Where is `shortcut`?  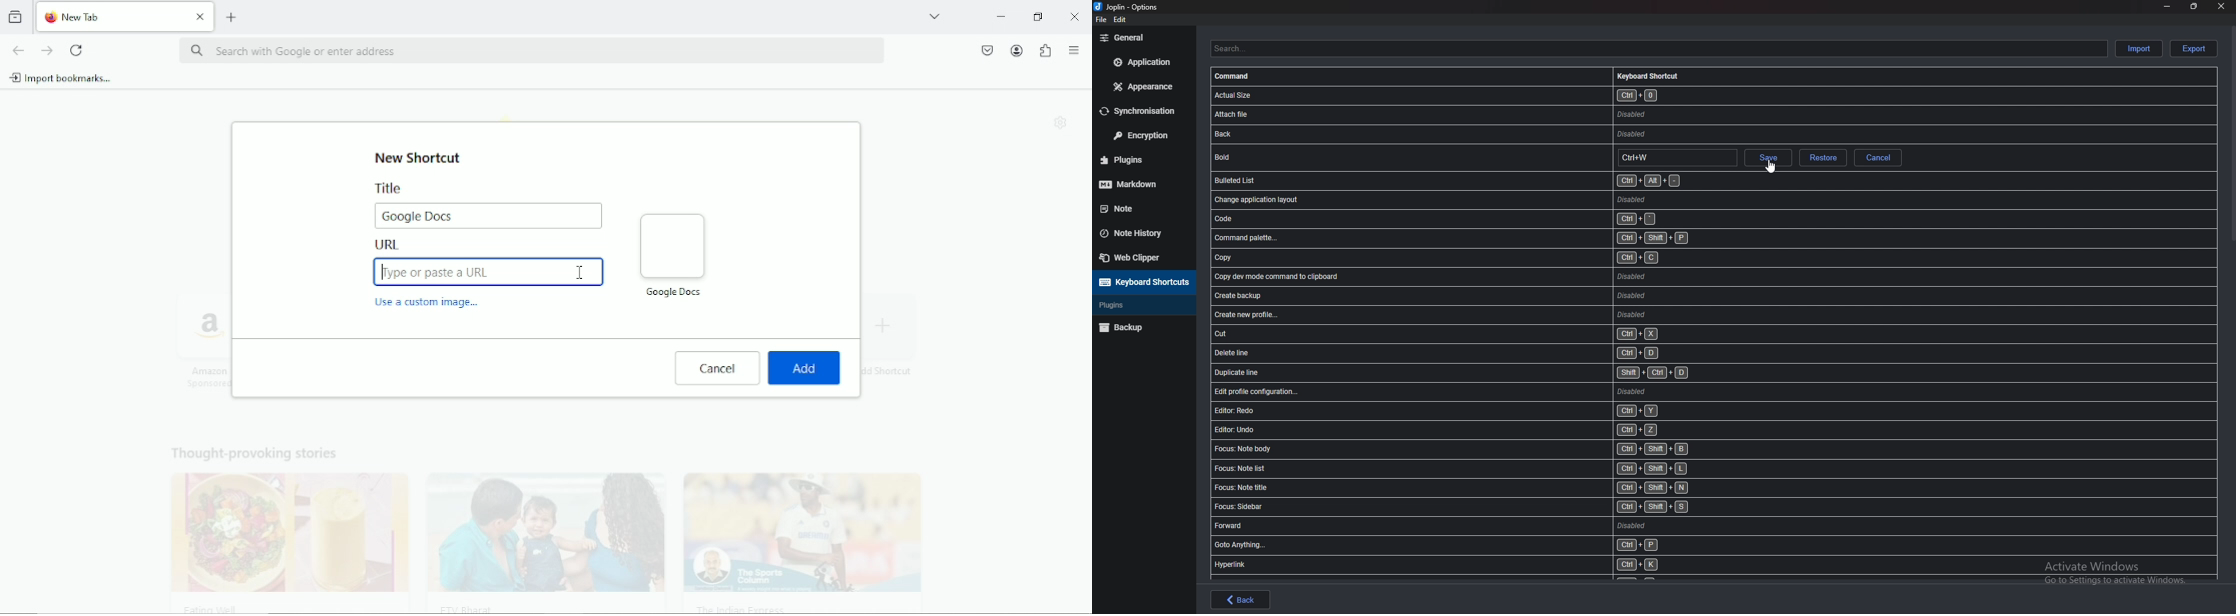
shortcut is located at coordinates (1488, 565).